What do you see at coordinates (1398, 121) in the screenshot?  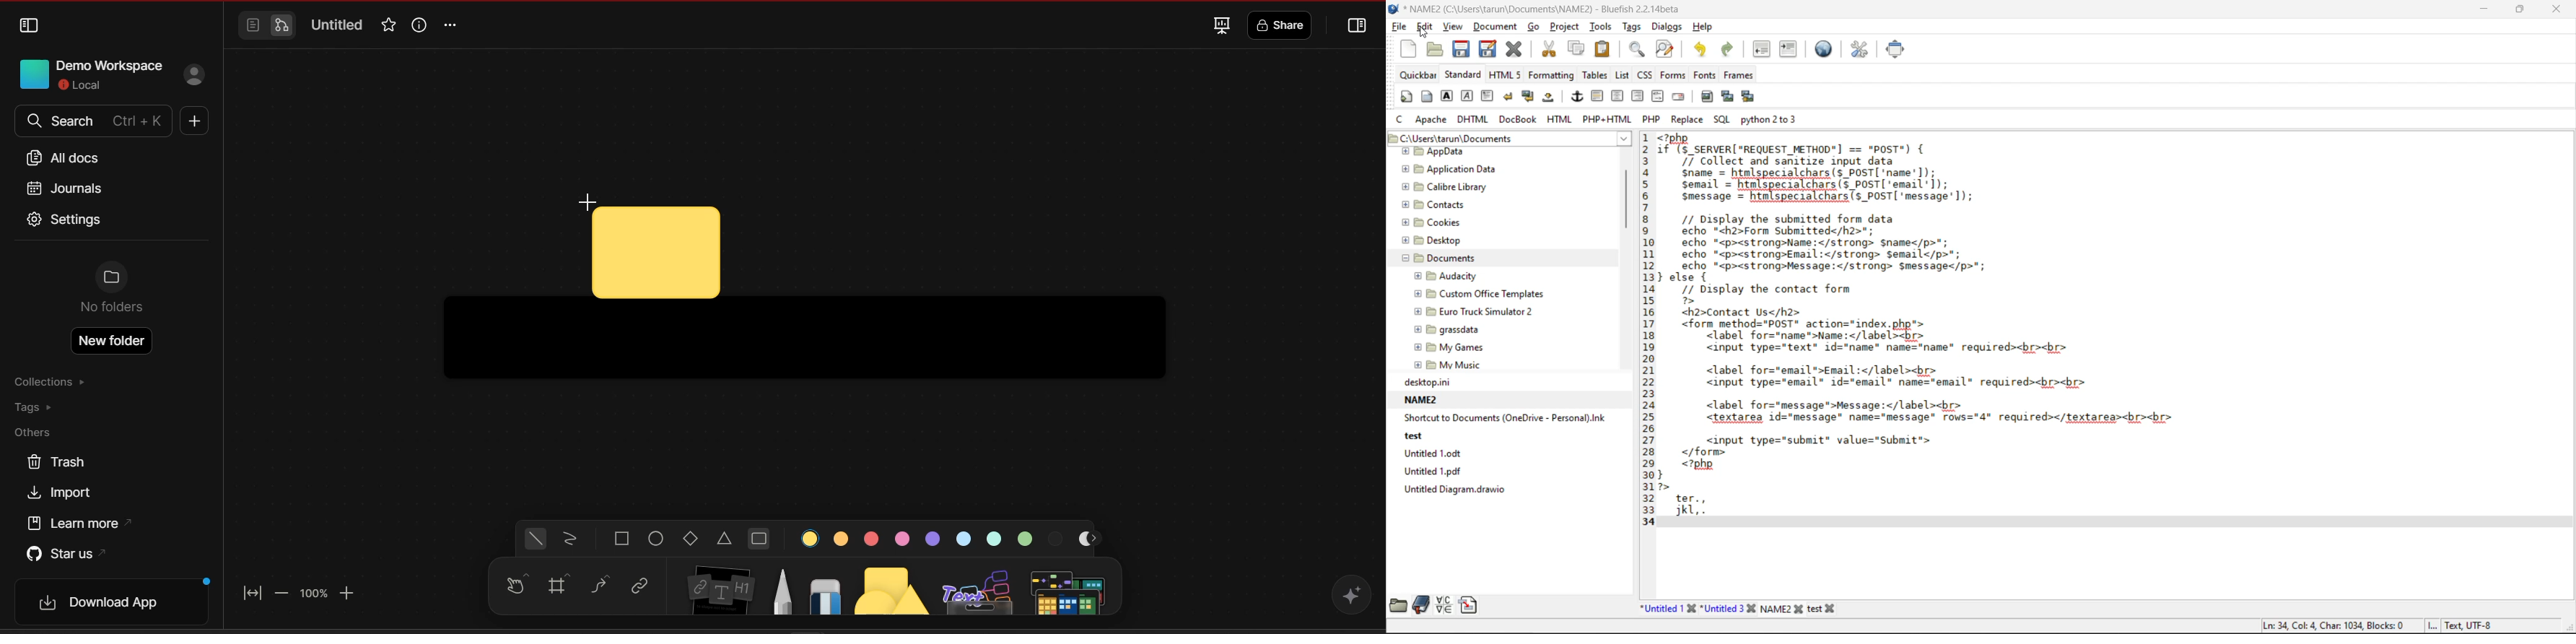 I see `c` at bounding box center [1398, 121].